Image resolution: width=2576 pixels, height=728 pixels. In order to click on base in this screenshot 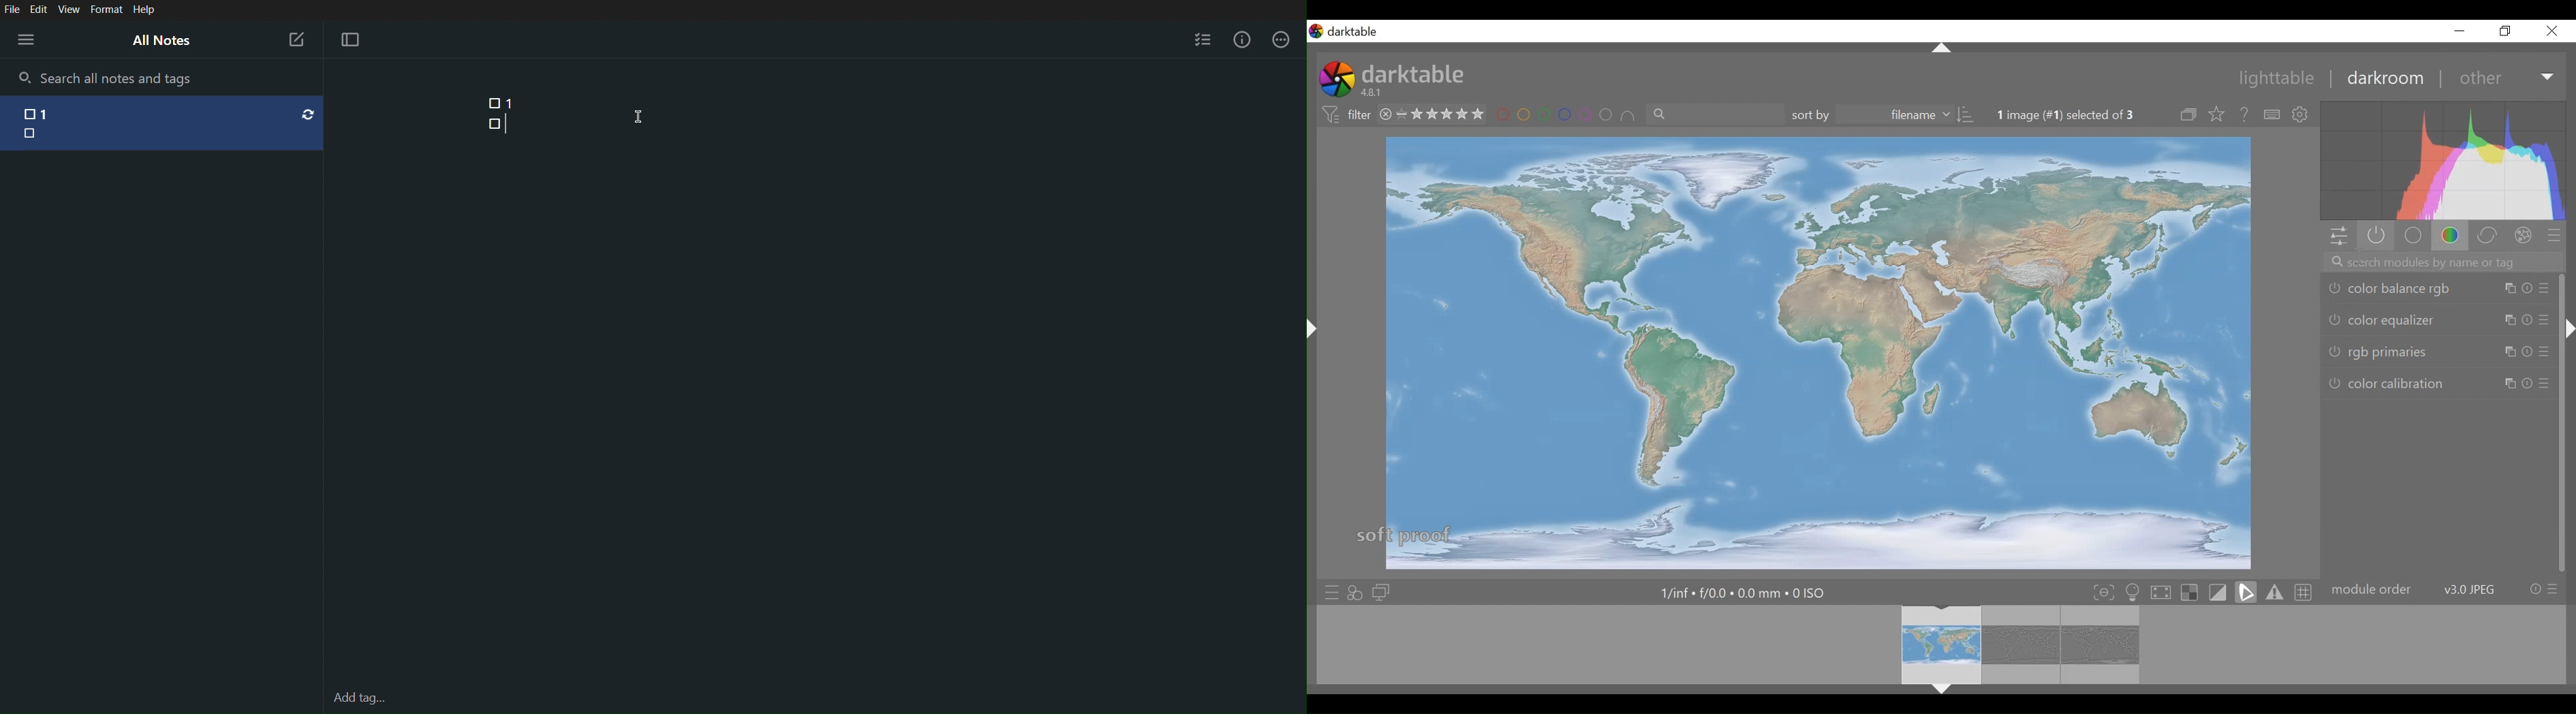, I will do `click(2412, 235)`.